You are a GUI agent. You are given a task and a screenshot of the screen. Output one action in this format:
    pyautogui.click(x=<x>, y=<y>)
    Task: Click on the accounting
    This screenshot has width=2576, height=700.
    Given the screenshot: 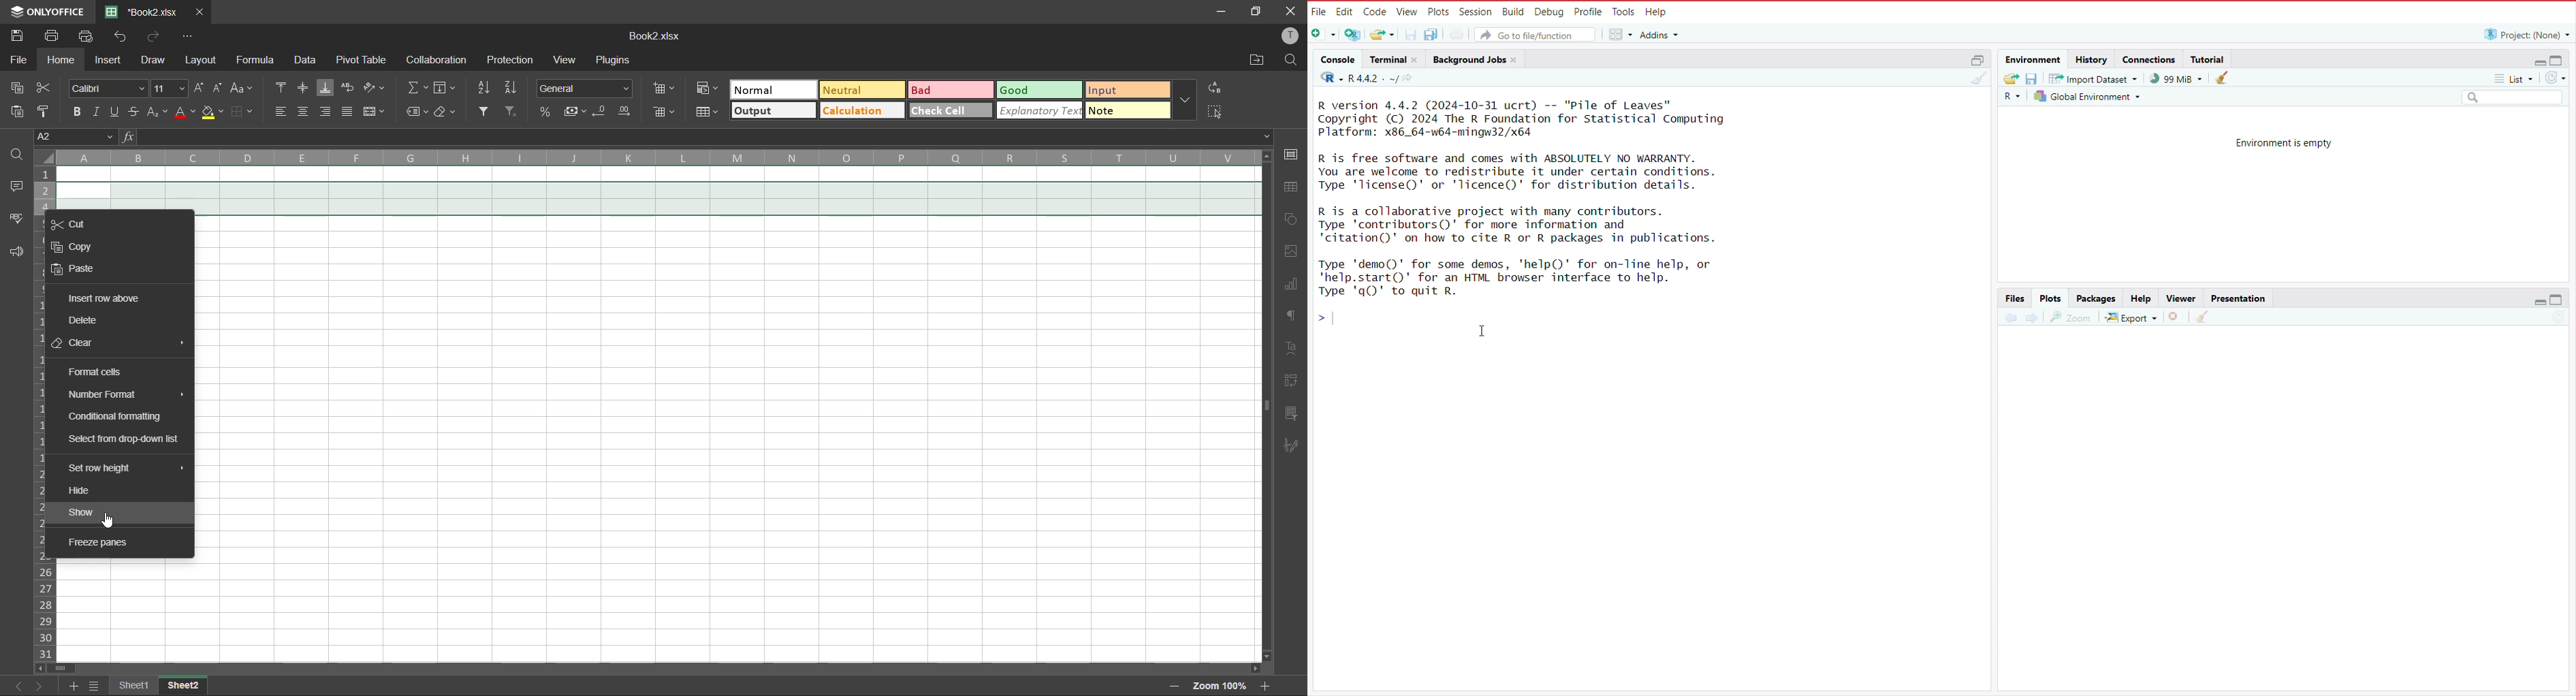 What is the action you would take?
    pyautogui.click(x=577, y=112)
    